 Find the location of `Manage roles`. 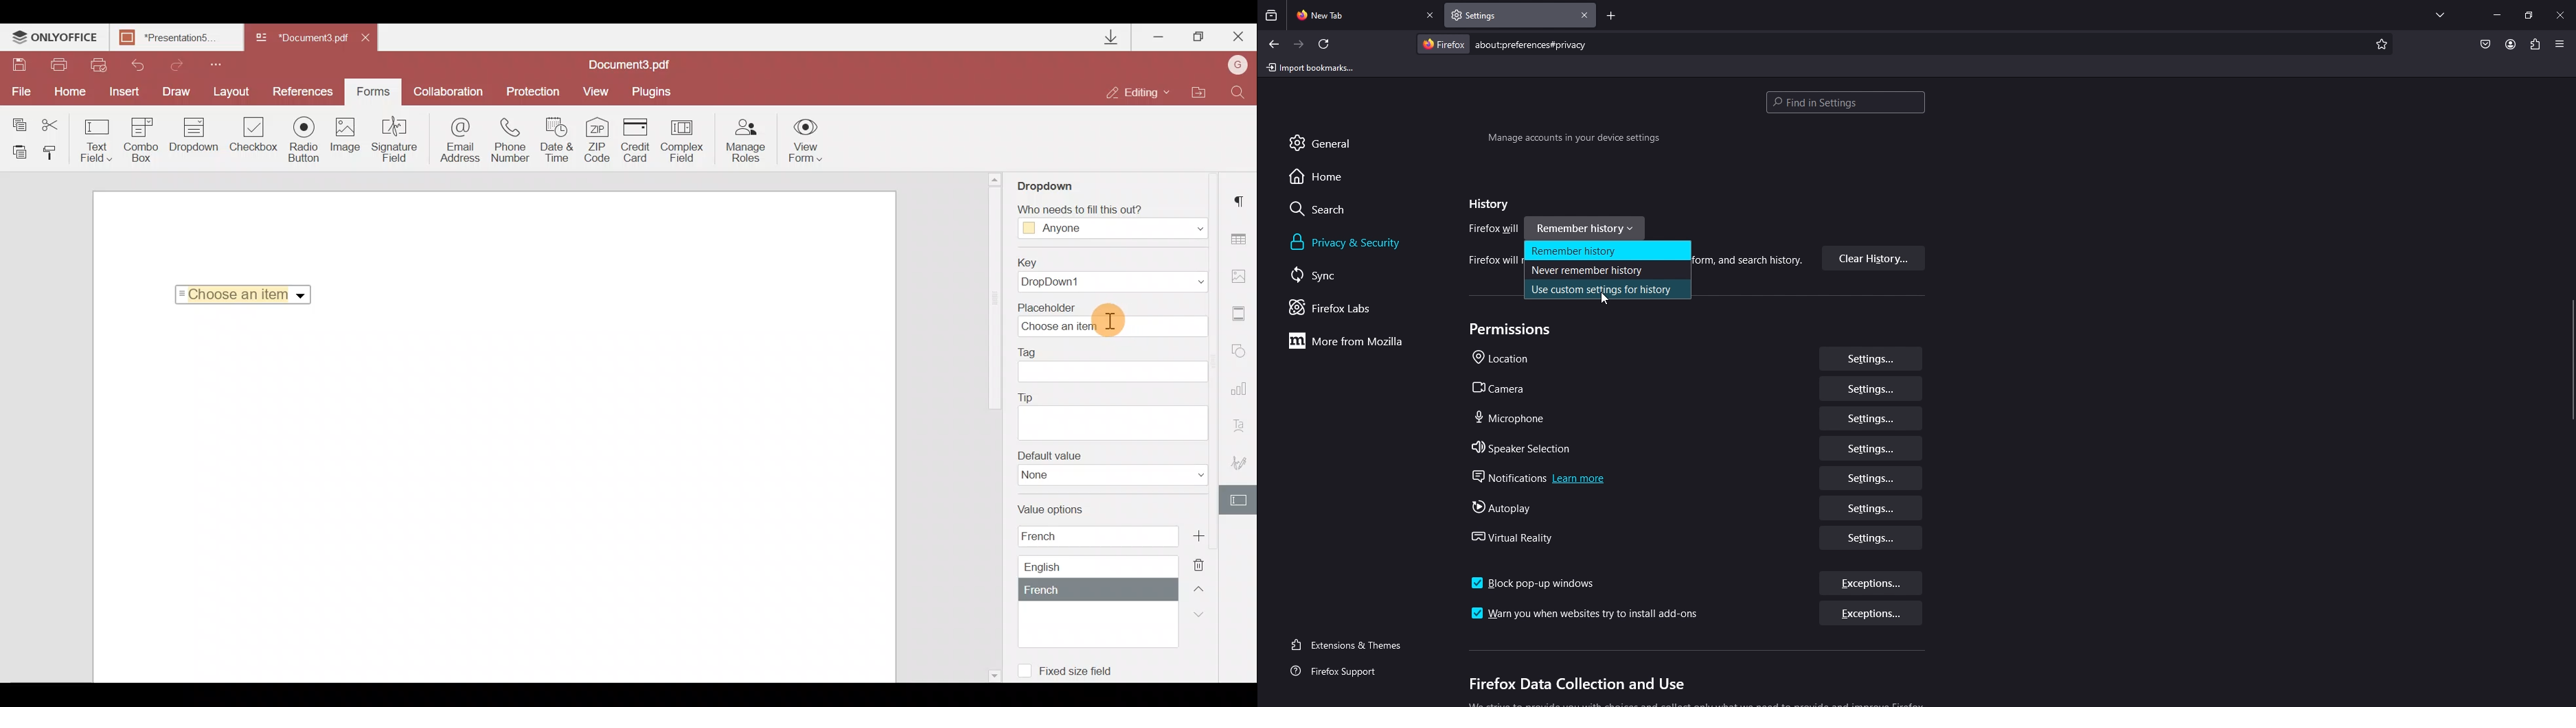

Manage roles is located at coordinates (745, 141).